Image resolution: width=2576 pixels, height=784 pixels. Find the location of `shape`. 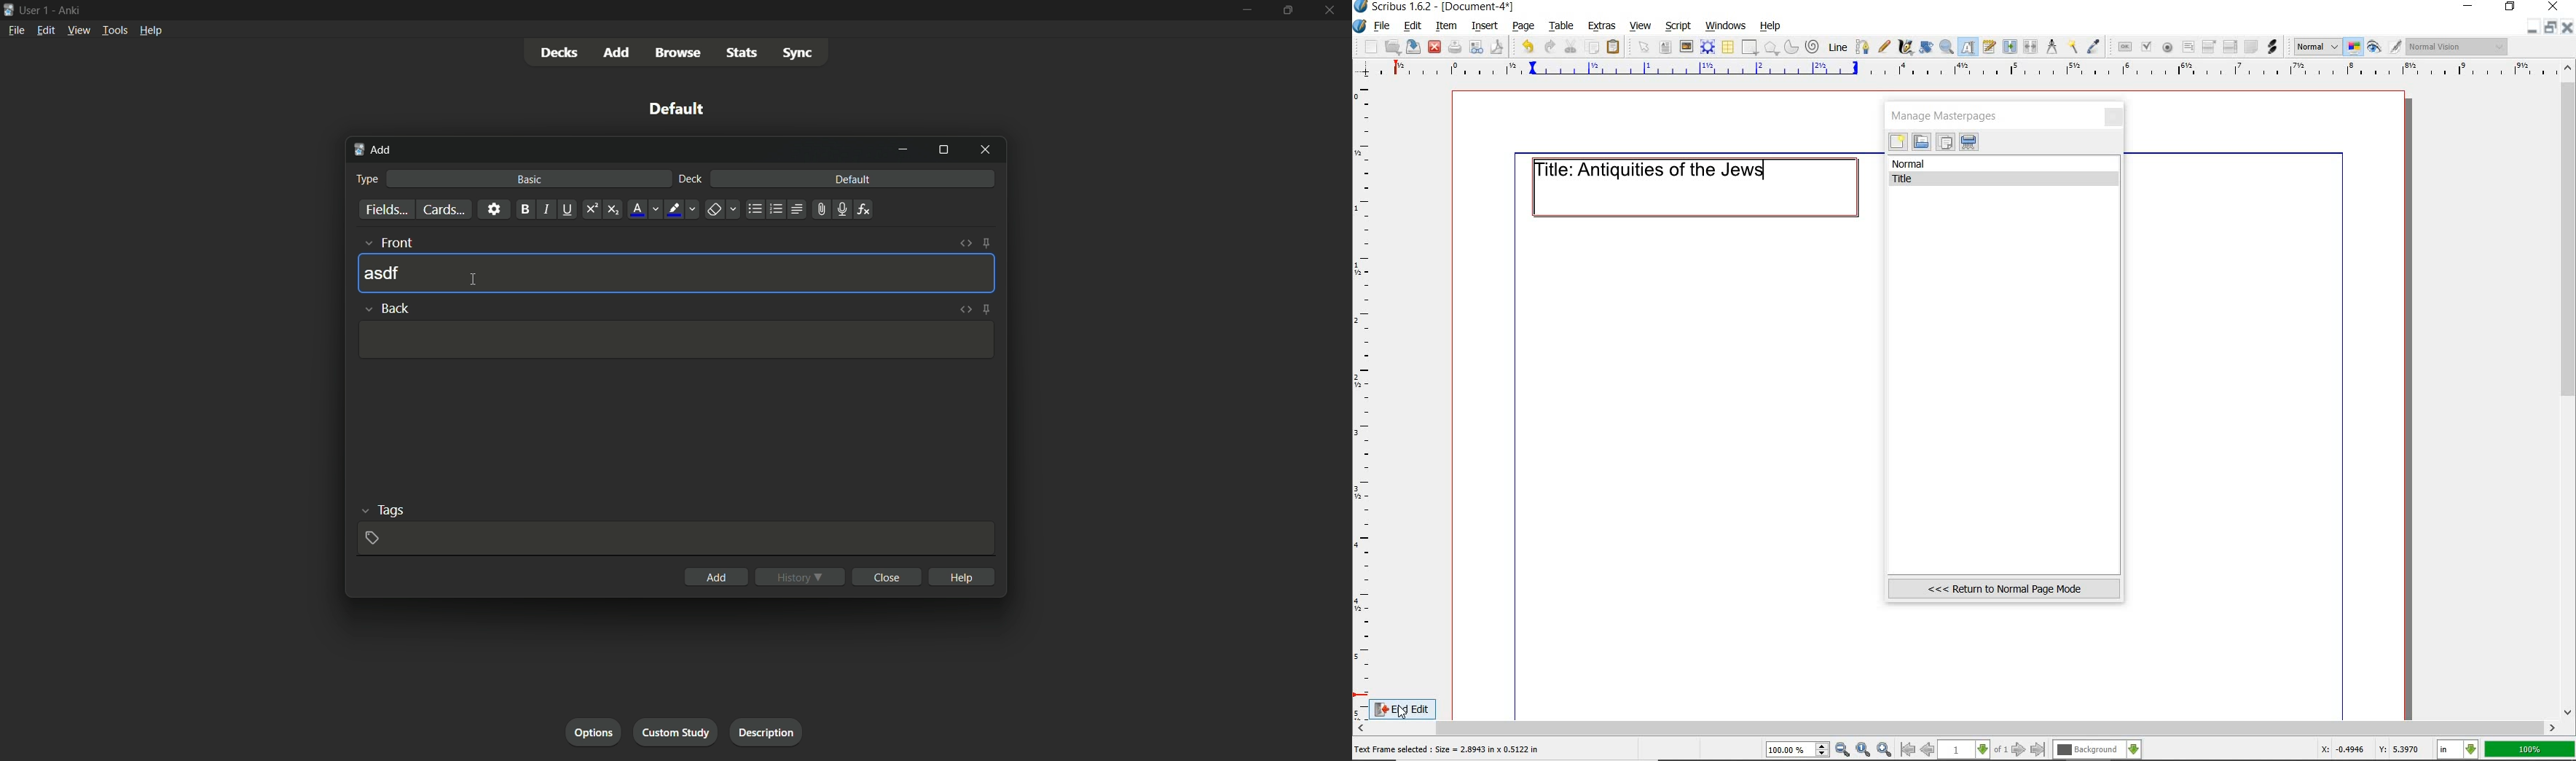

shape is located at coordinates (1750, 48).